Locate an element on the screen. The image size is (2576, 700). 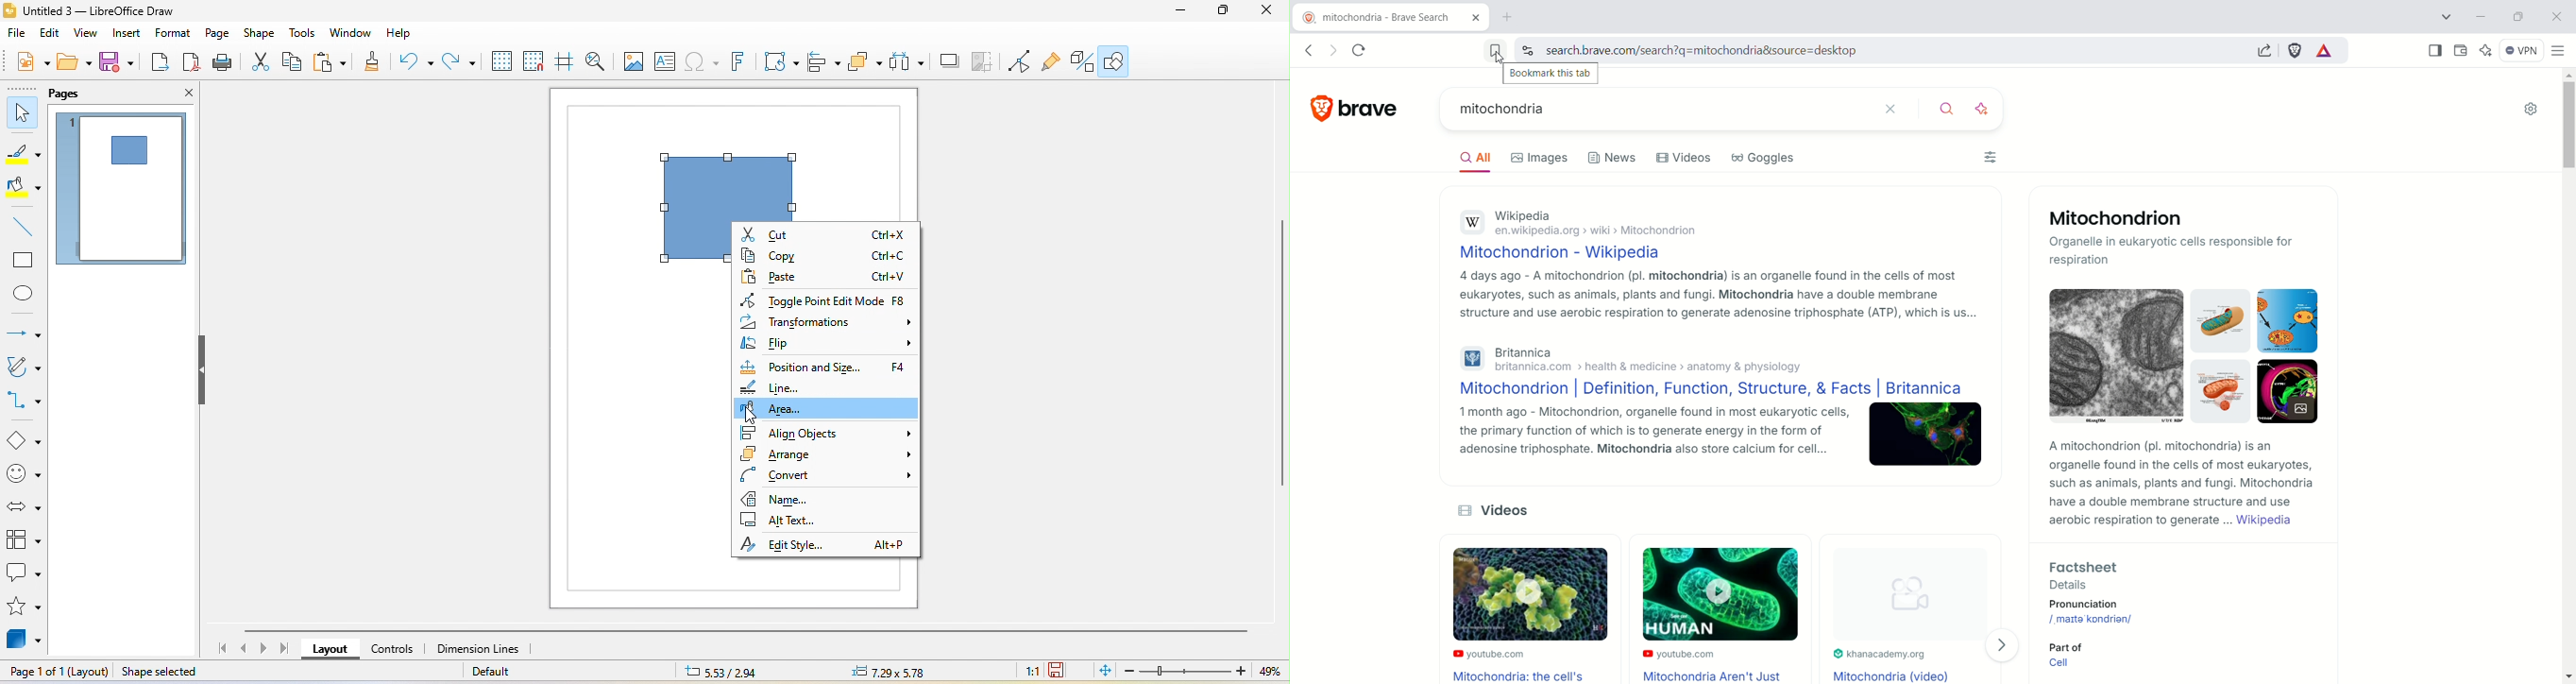
7.29x5.78 is located at coordinates (892, 672).